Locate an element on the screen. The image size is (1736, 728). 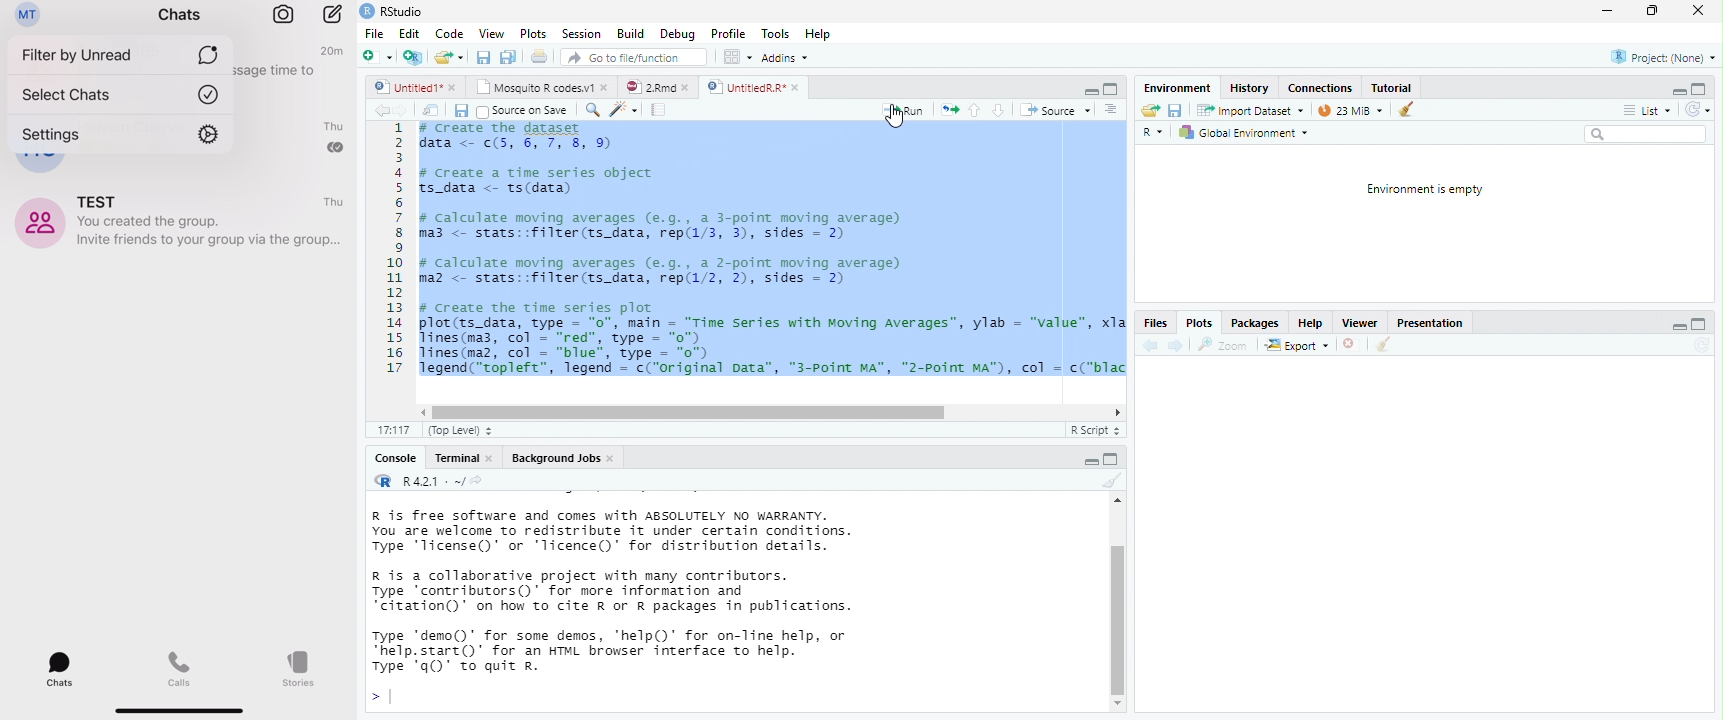
Help is located at coordinates (1308, 323).